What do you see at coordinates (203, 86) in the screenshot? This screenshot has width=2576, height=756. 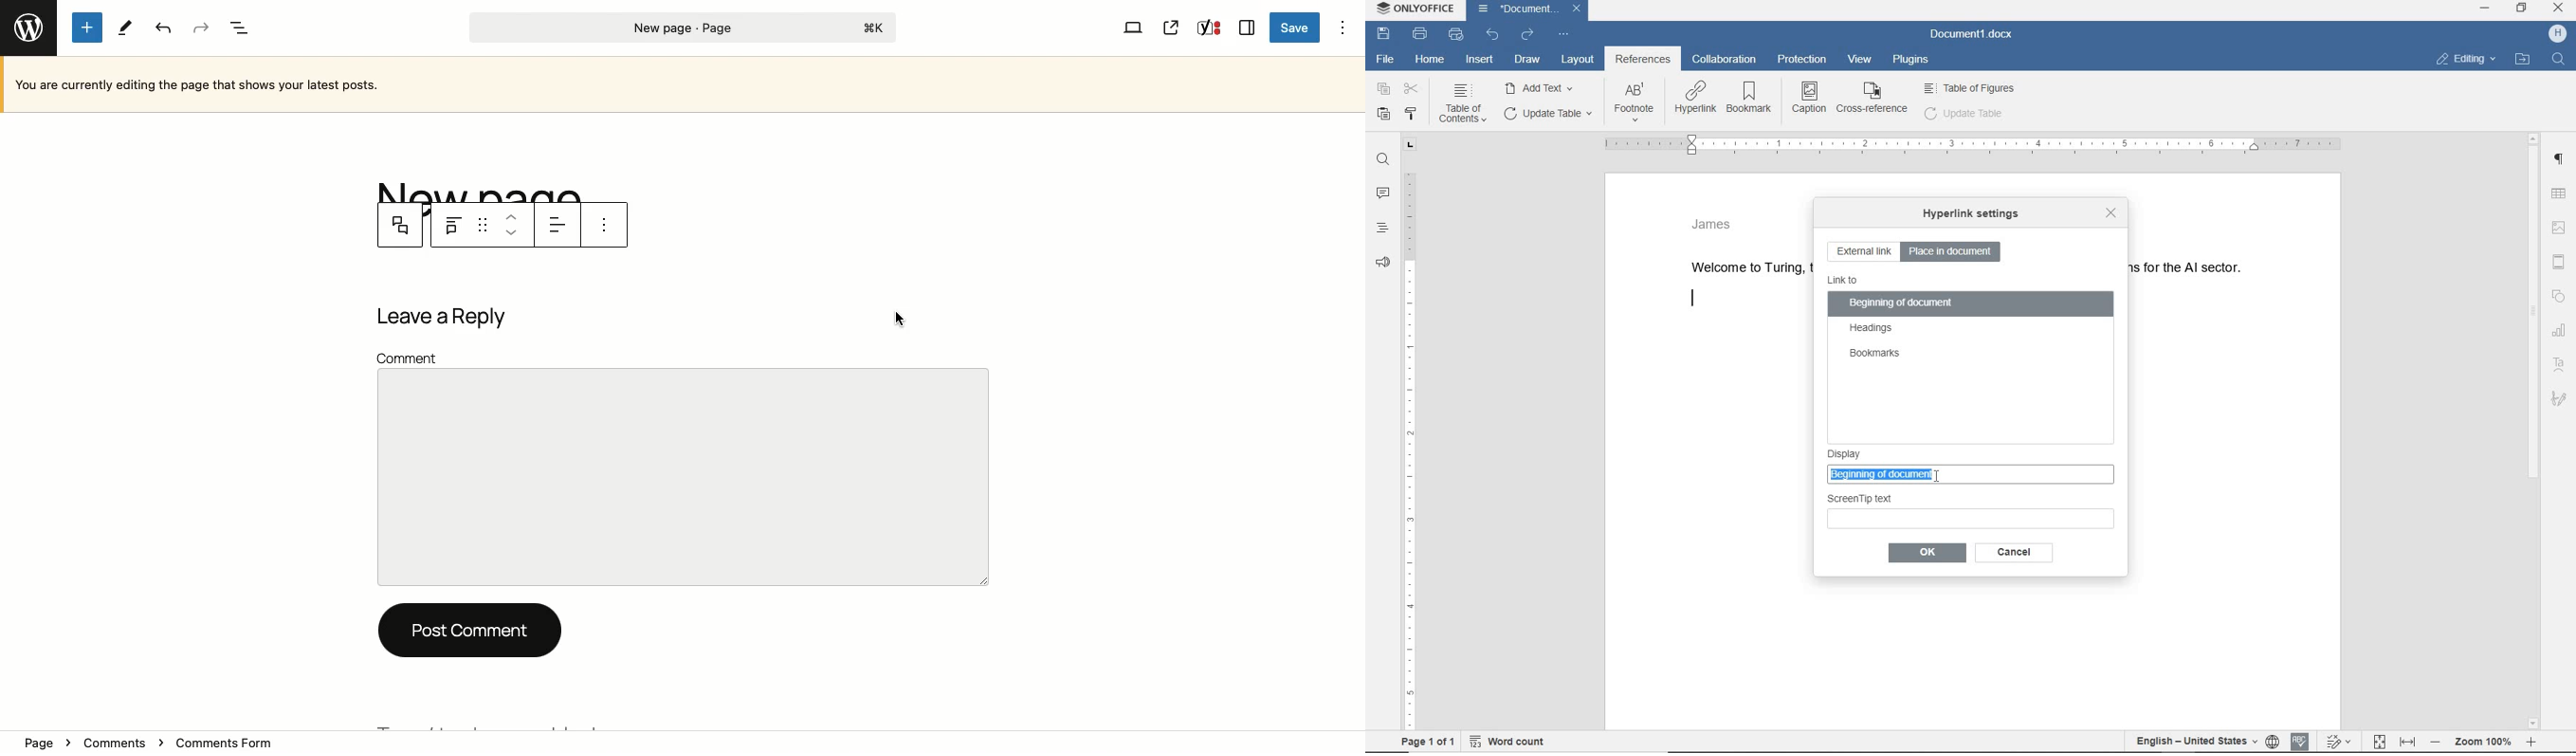 I see `Currently editing the page that shows your latest posts` at bounding box center [203, 86].